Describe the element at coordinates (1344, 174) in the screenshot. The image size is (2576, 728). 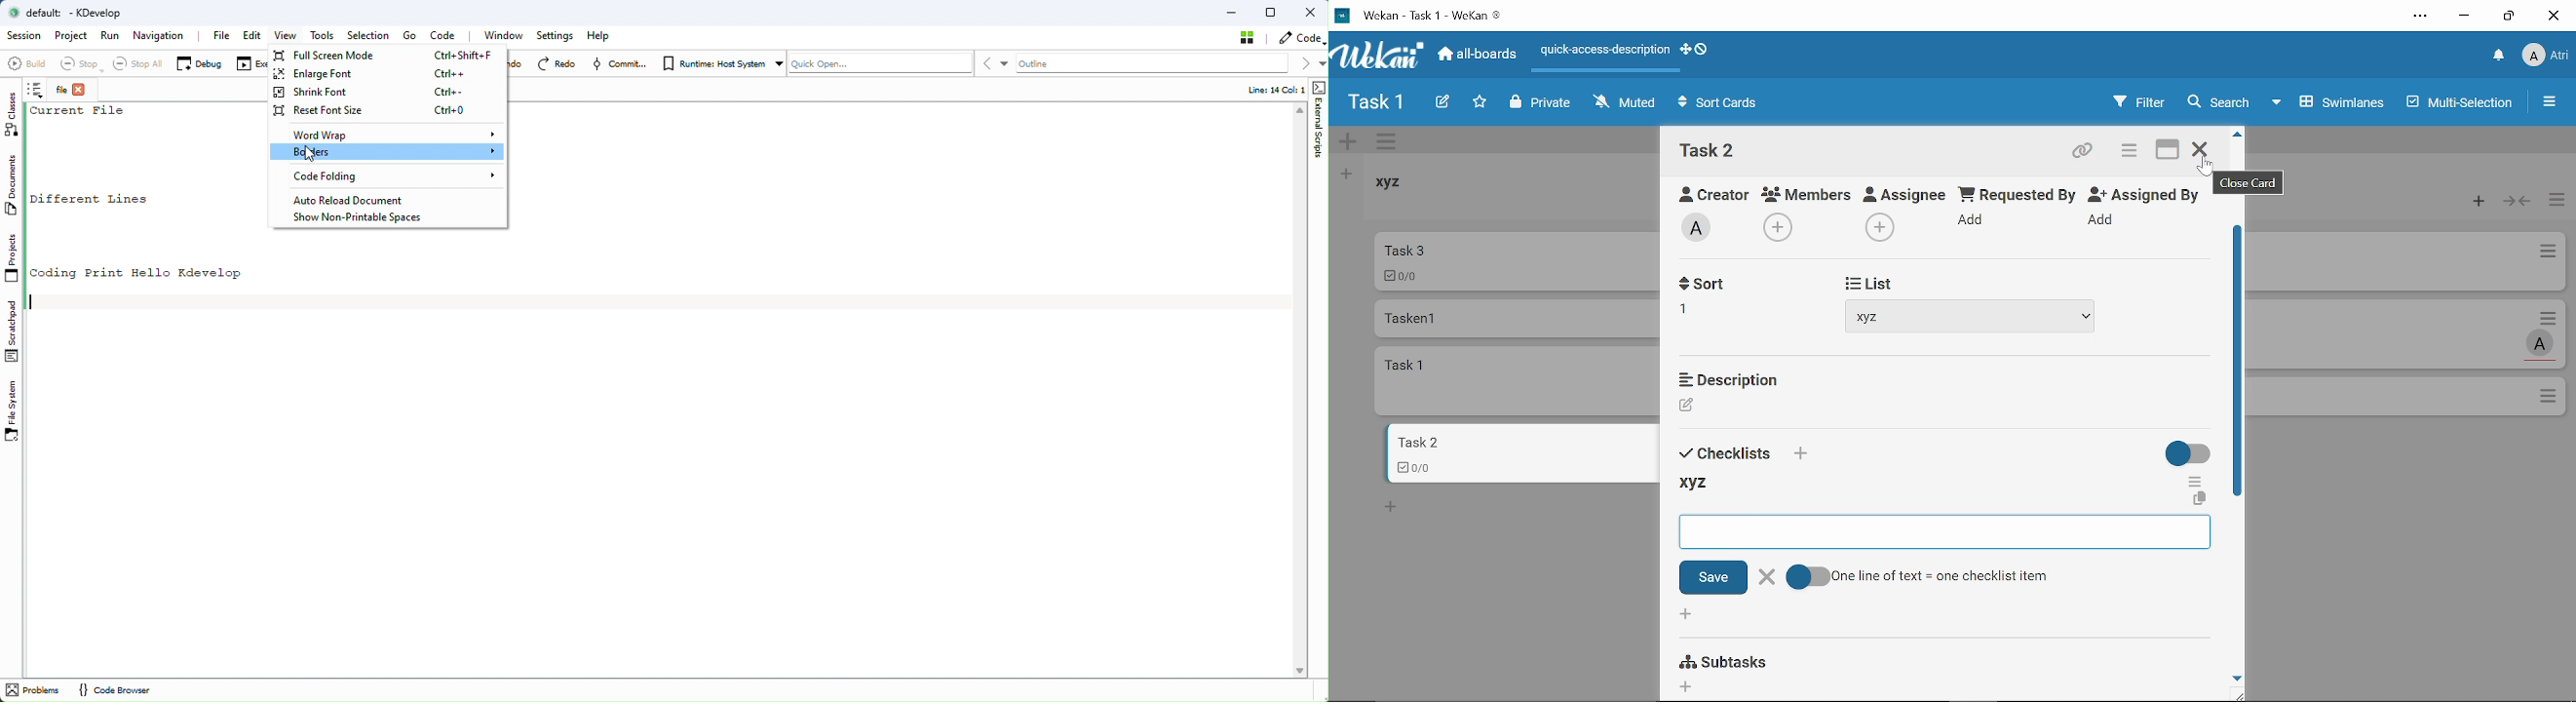
I see `Add list` at that location.